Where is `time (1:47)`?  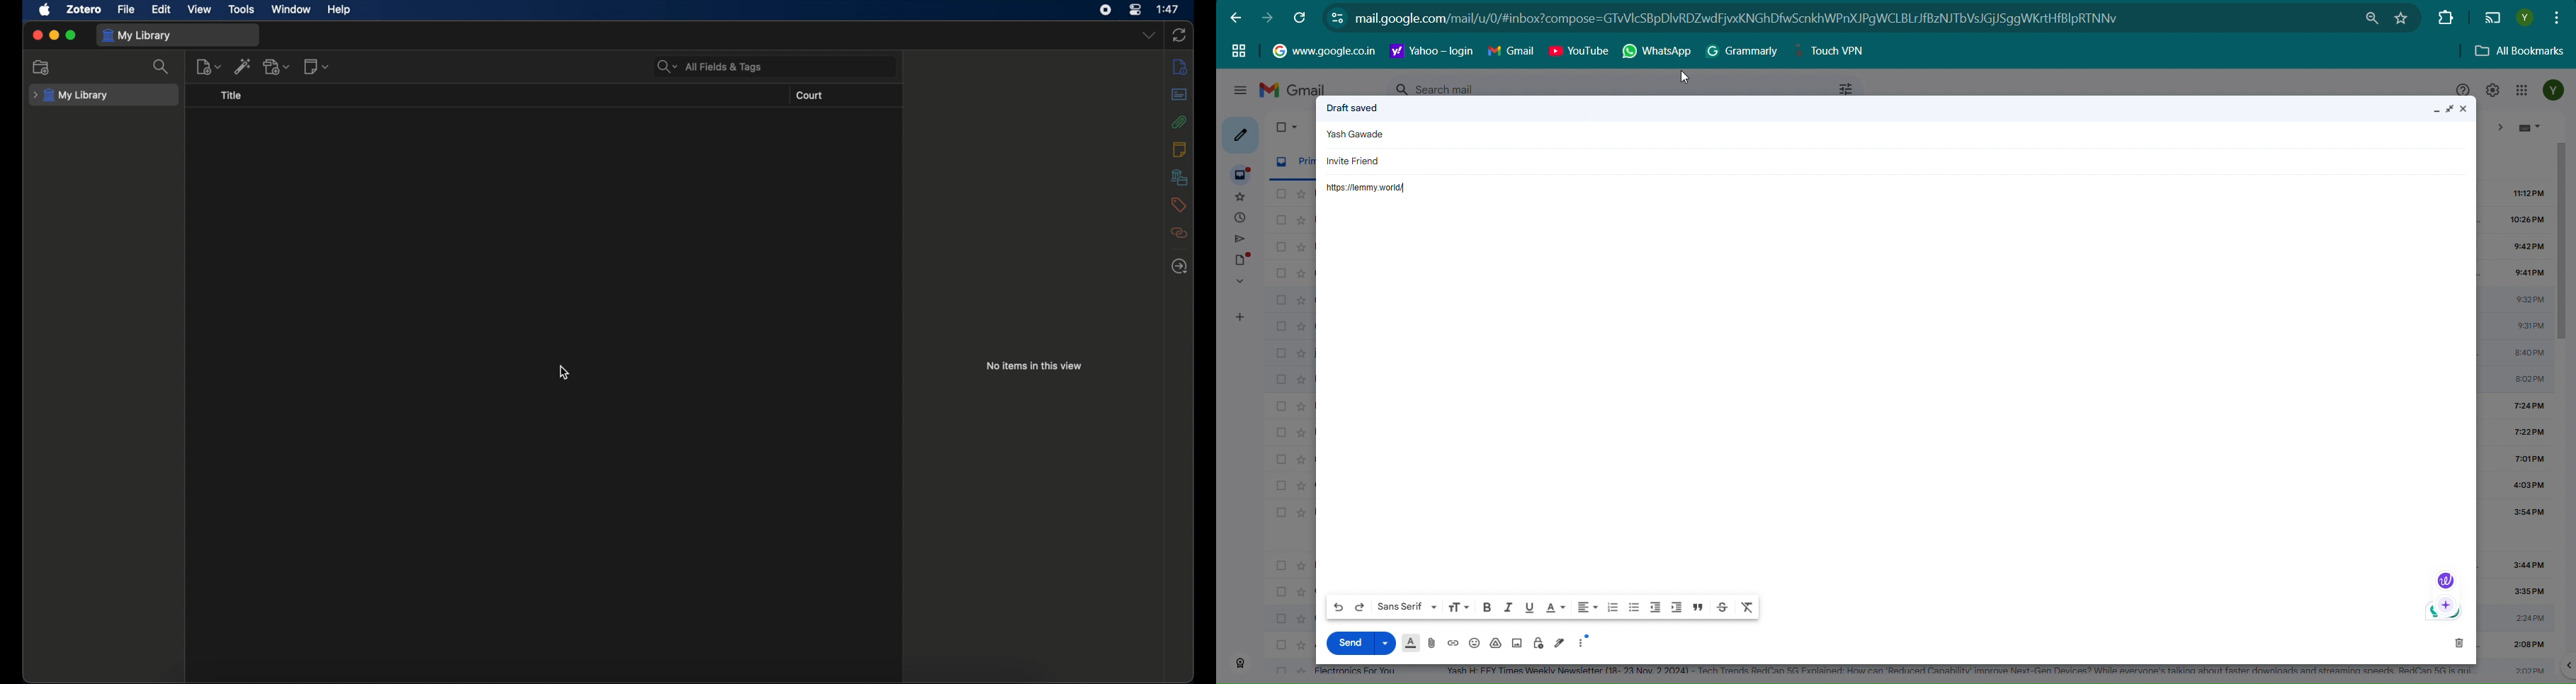 time (1:47) is located at coordinates (1168, 8).